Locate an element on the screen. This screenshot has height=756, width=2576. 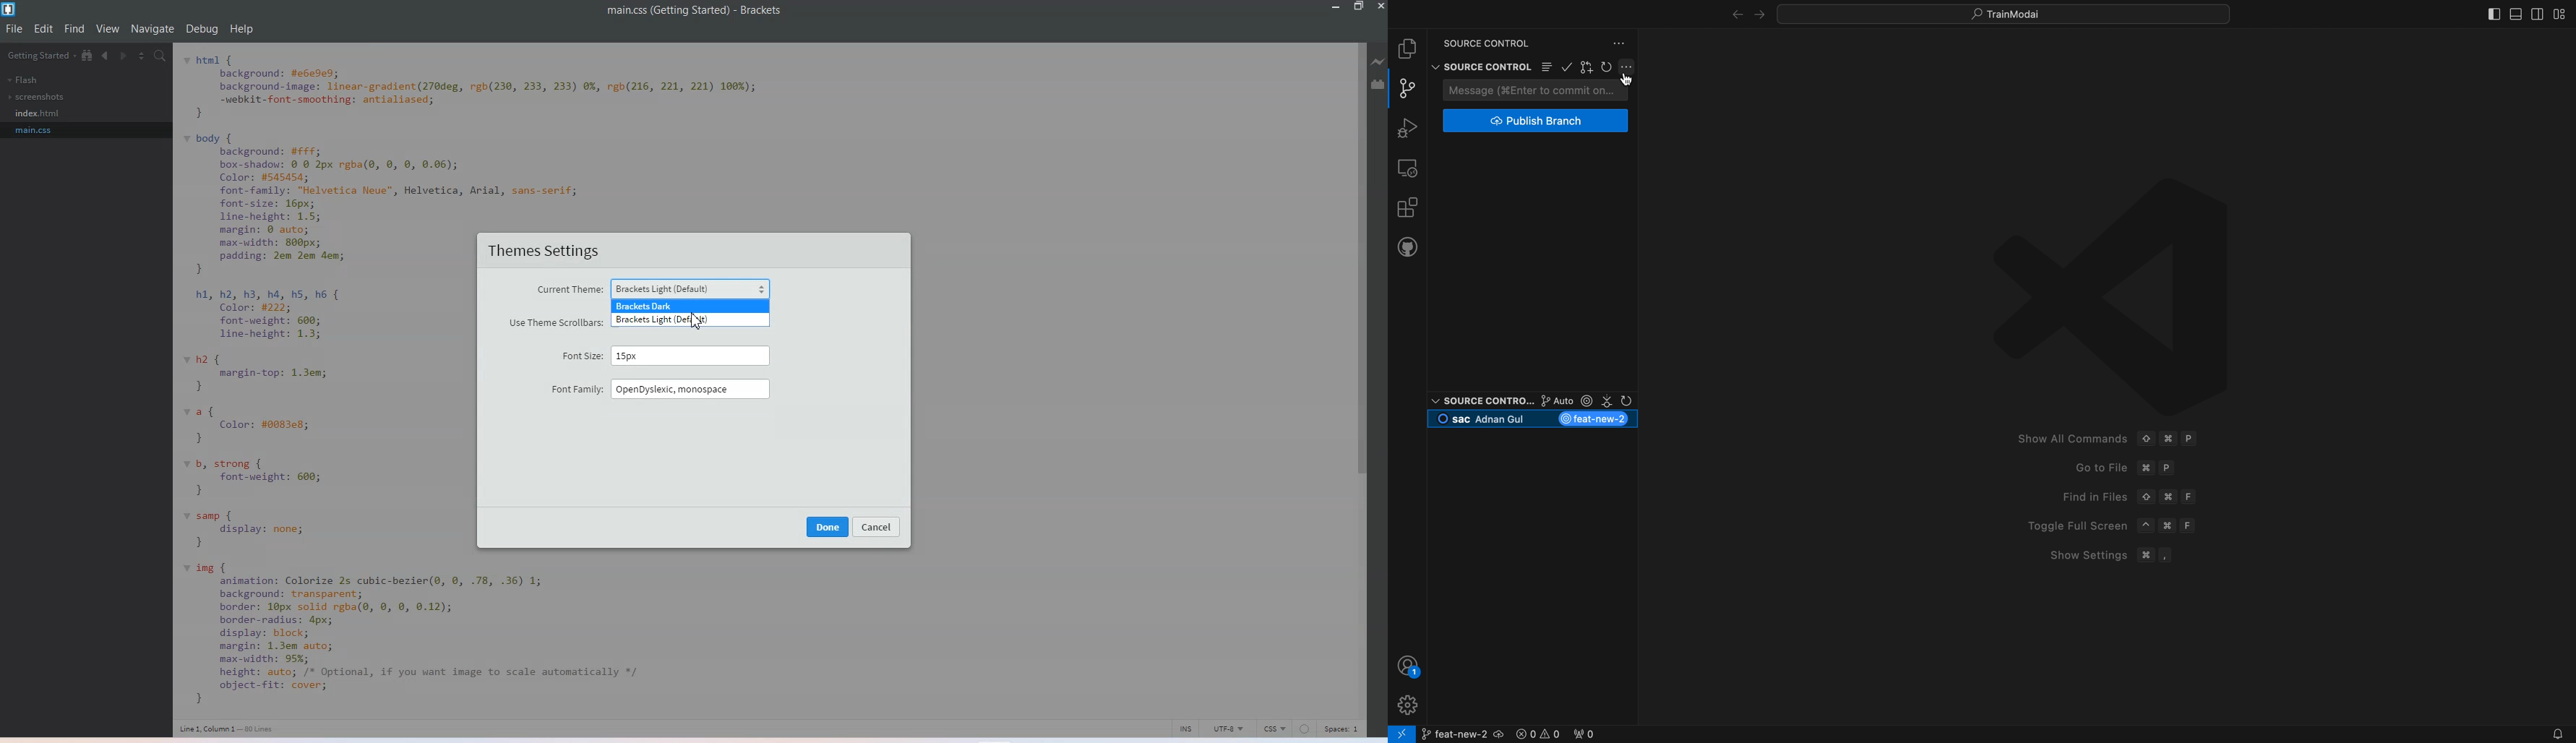
Use Theme Scrollbar is located at coordinates (556, 322).